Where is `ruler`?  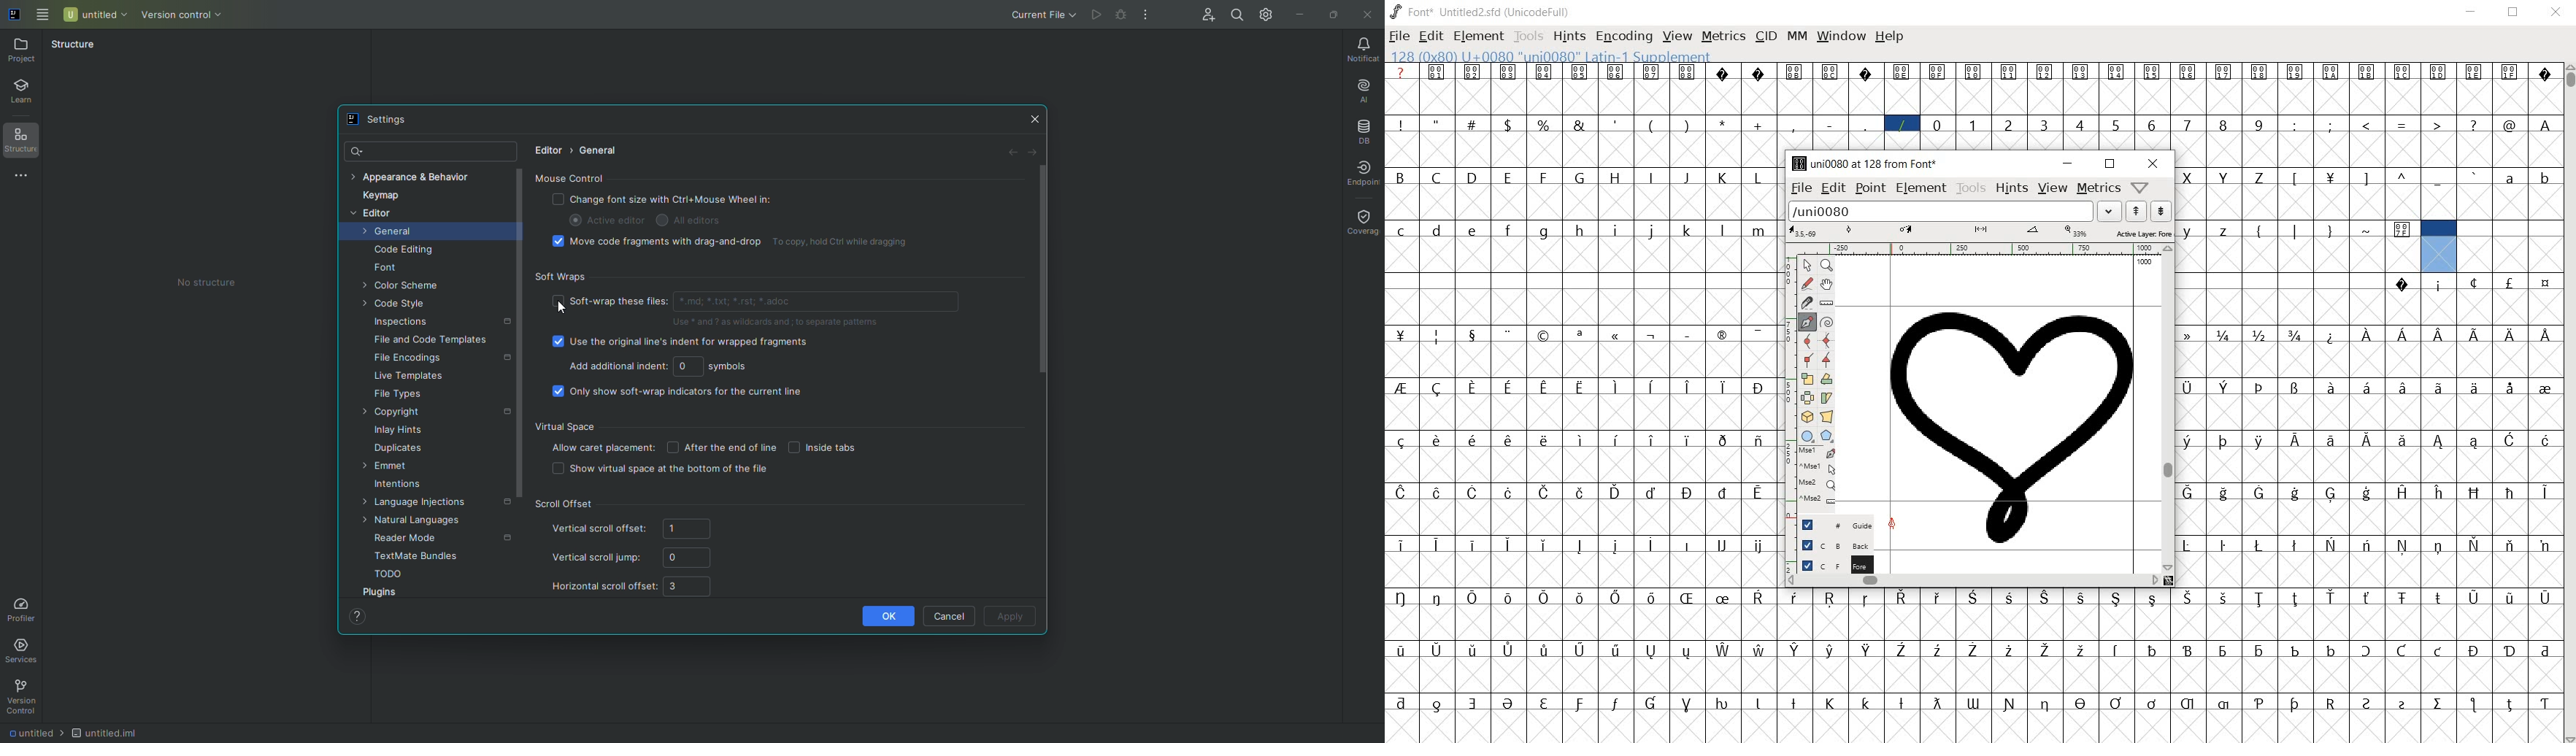 ruler is located at coordinates (1973, 250).